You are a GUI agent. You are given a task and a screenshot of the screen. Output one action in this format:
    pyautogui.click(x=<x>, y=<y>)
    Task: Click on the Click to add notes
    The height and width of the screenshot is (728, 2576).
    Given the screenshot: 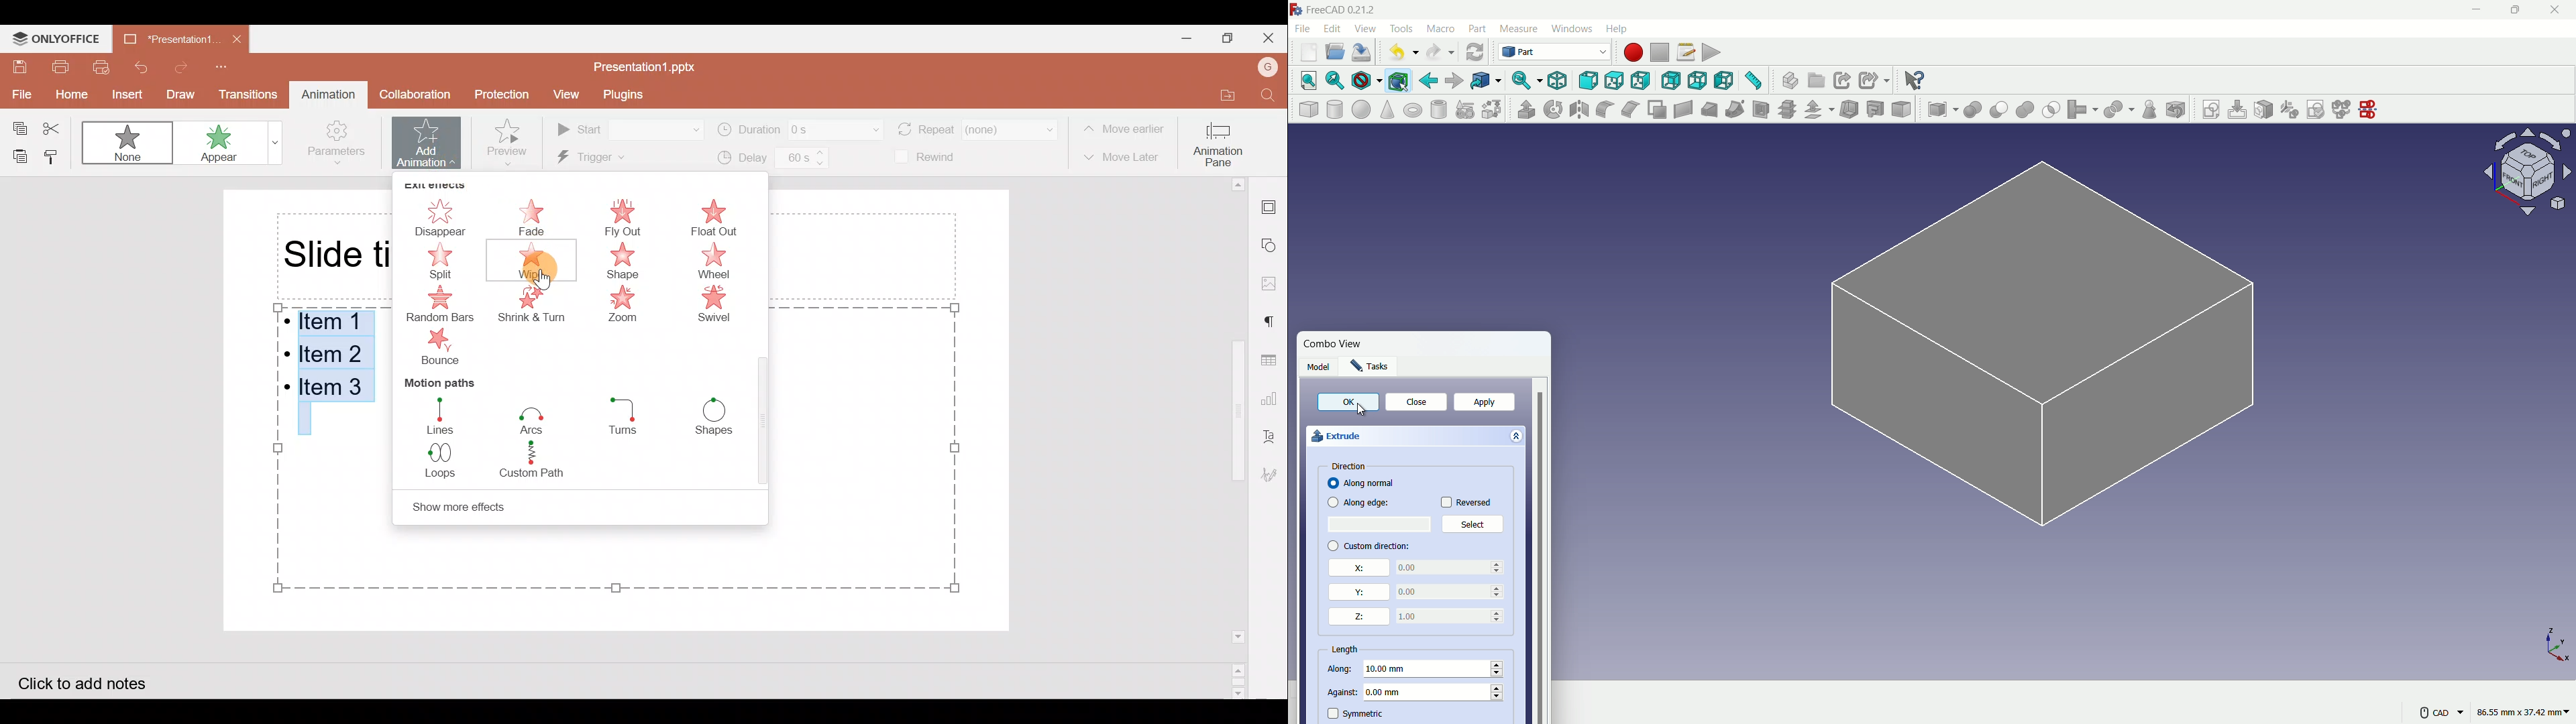 What is the action you would take?
    pyautogui.click(x=97, y=680)
    